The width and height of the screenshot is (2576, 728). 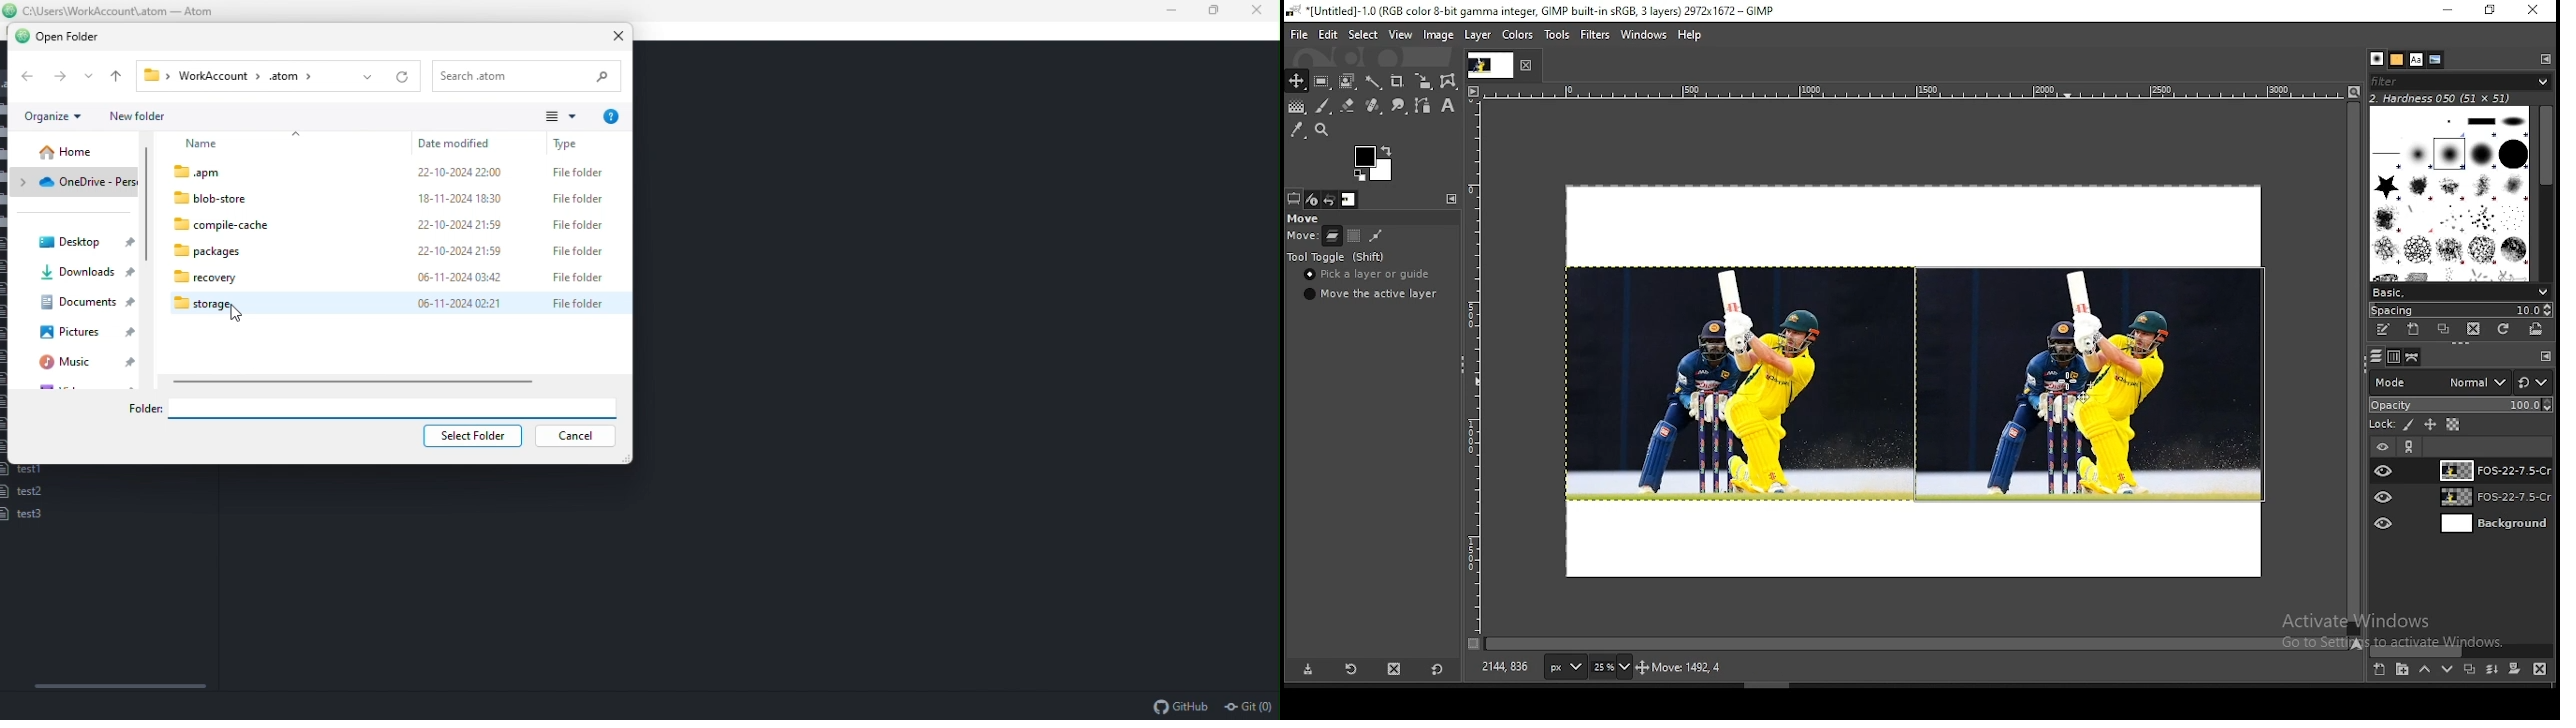 I want to click on images, so click(x=1349, y=200).